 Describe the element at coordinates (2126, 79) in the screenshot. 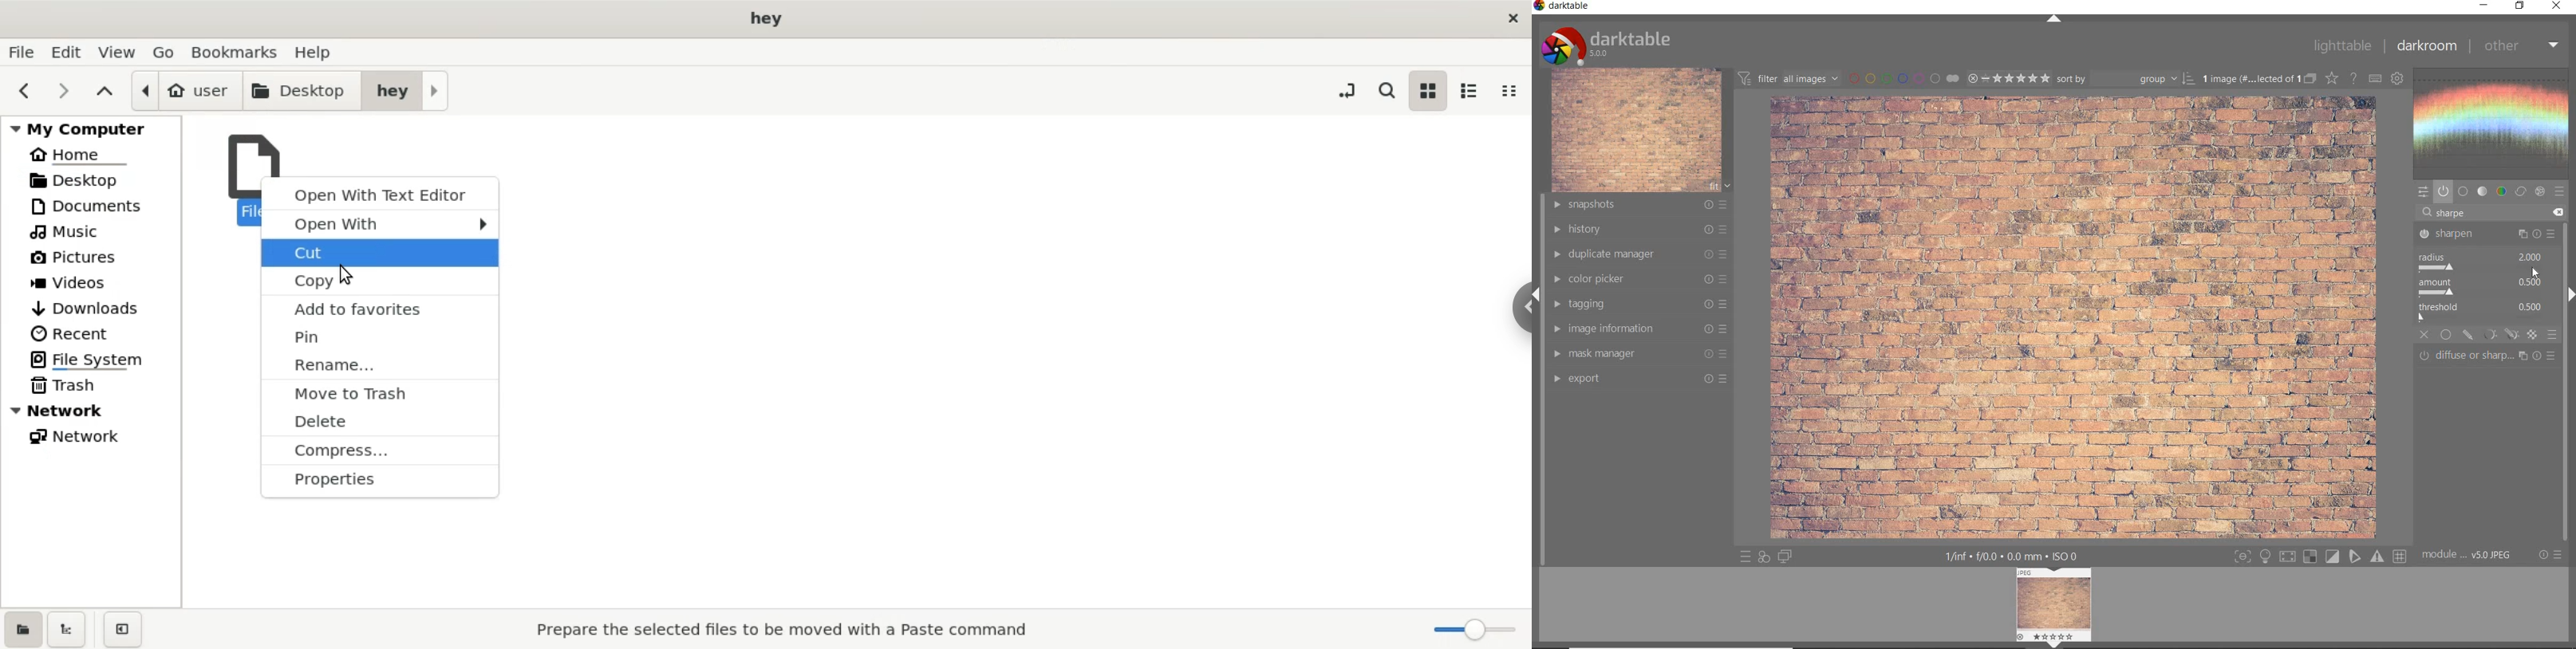

I see `sort by group` at that location.